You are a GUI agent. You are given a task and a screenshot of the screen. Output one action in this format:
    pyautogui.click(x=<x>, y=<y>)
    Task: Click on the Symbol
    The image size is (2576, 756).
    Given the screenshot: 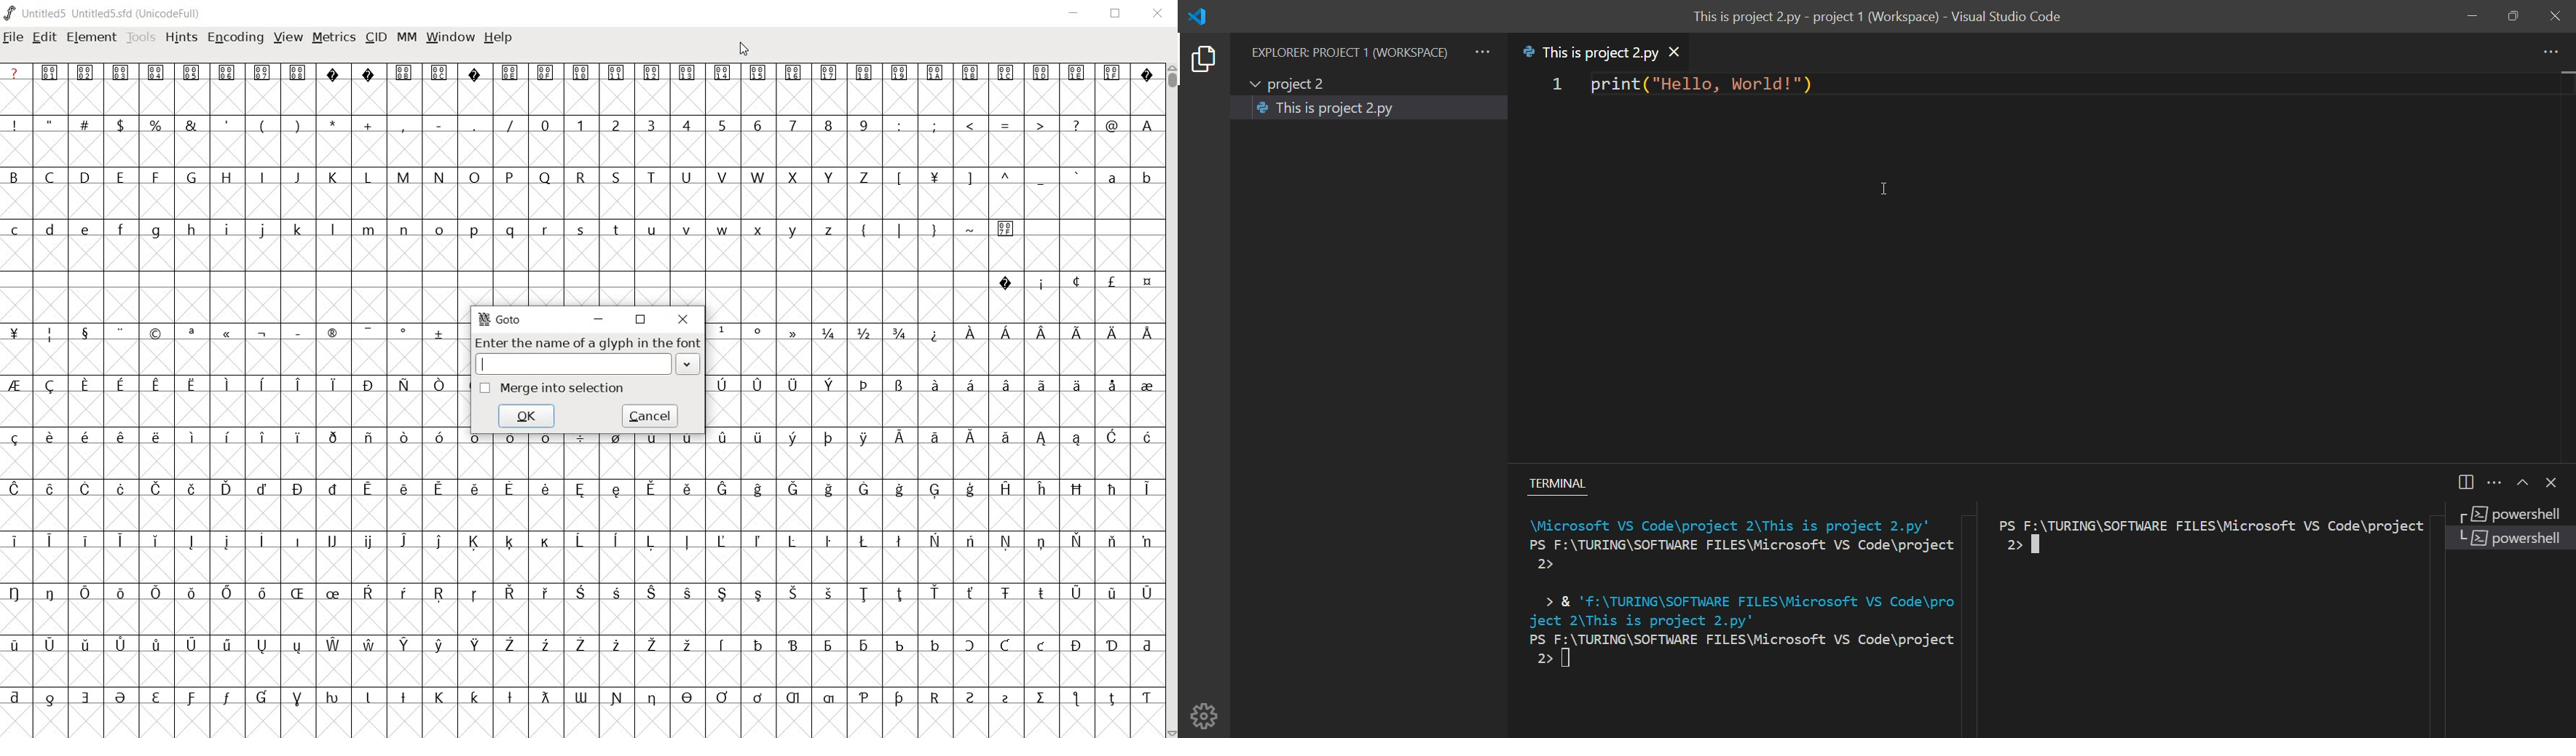 What is the action you would take?
    pyautogui.click(x=17, y=490)
    